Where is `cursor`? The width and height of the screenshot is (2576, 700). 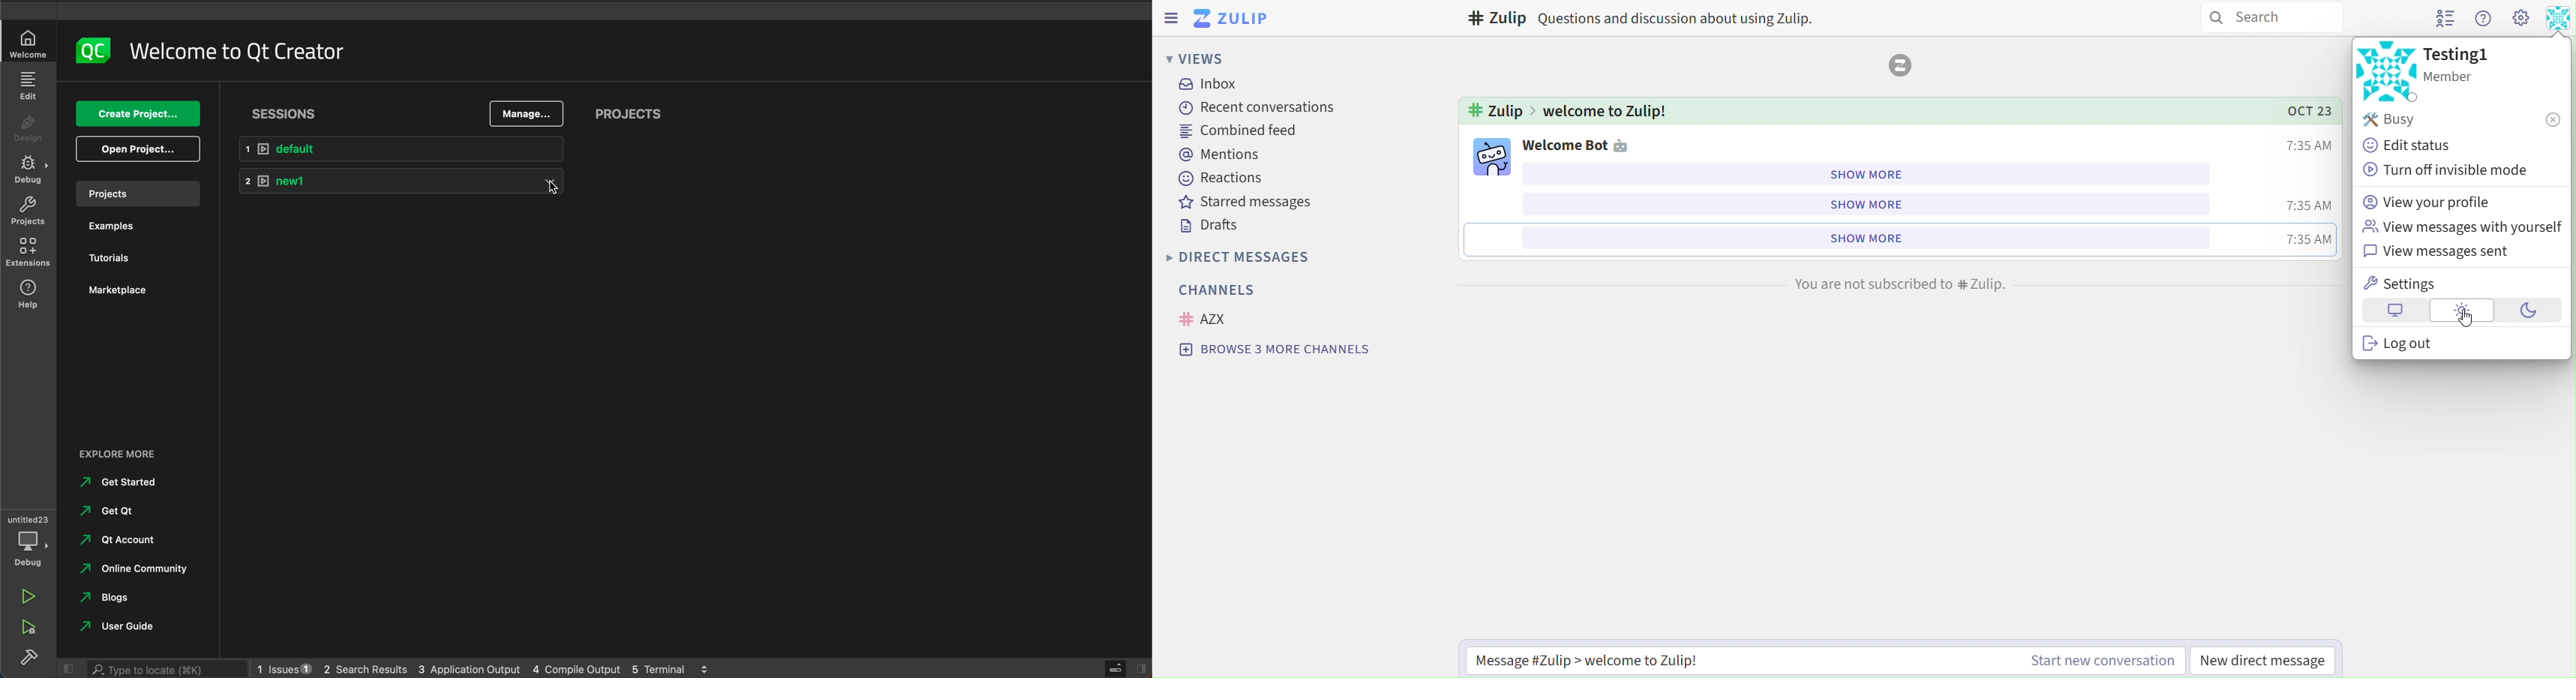
cursor is located at coordinates (558, 189).